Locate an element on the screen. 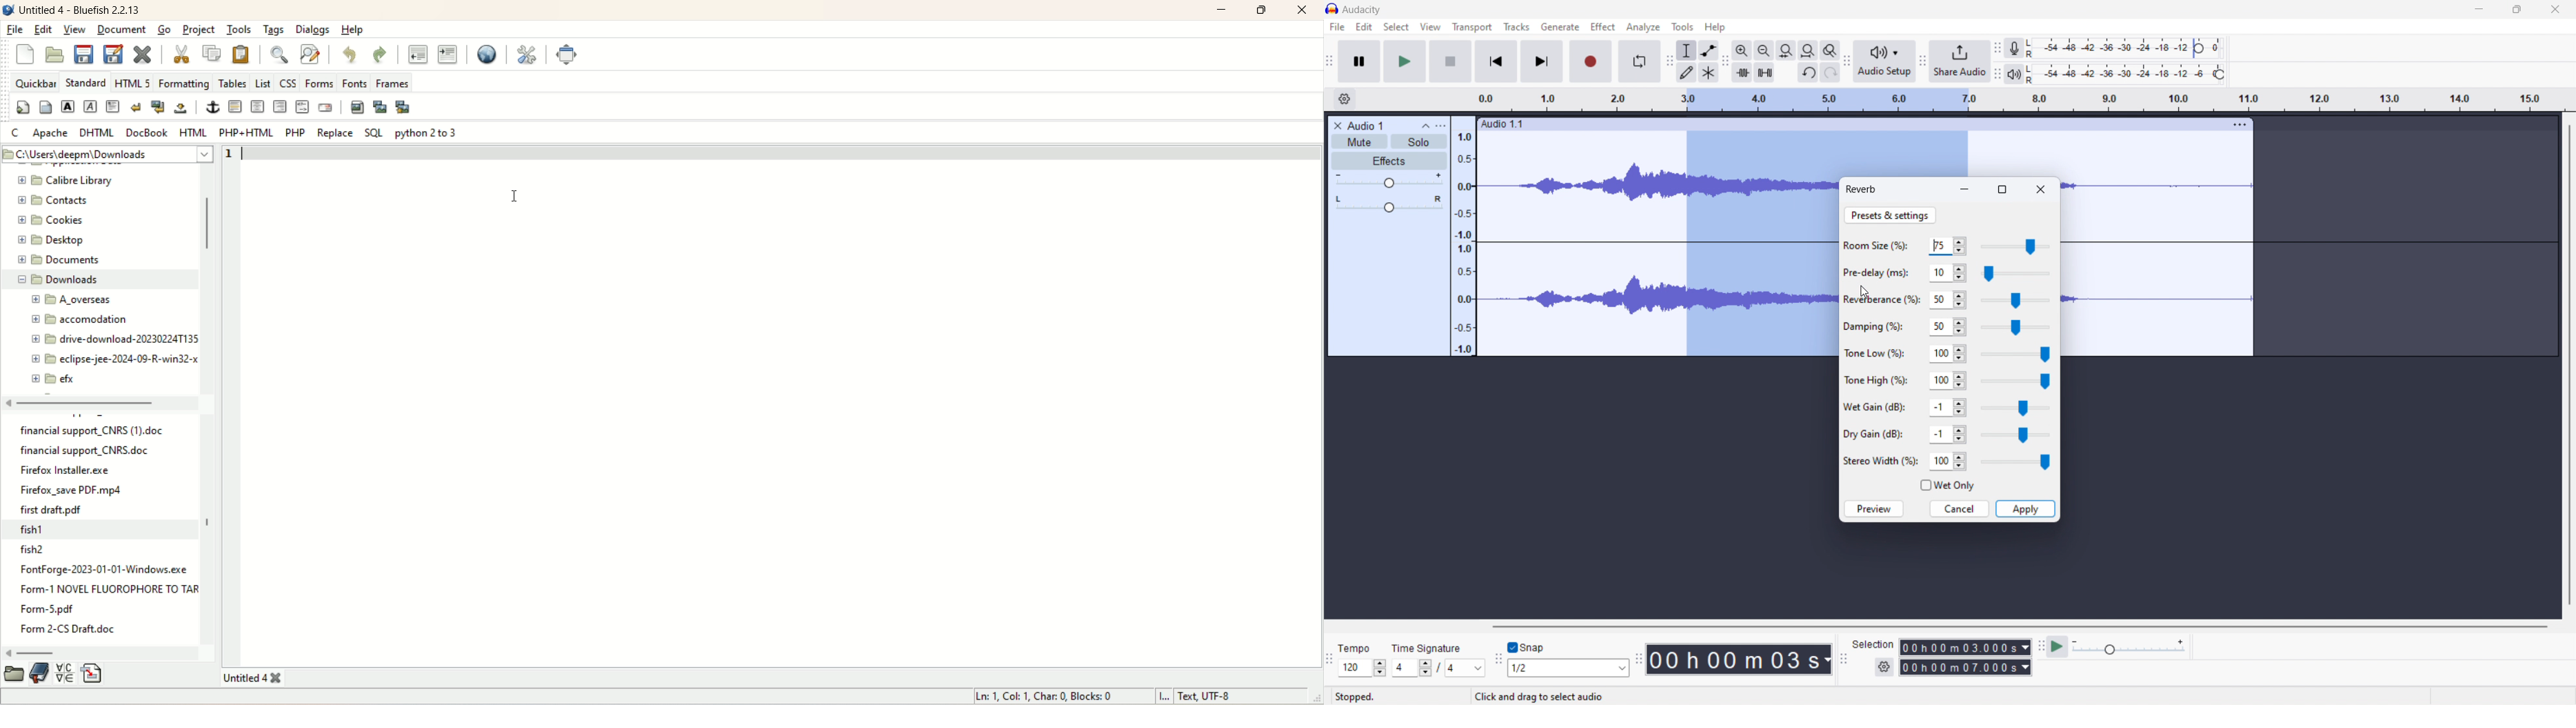 Image resolution: width=2576 pixels, height=728 pixels. solo is located at coordinates (1417, 142).